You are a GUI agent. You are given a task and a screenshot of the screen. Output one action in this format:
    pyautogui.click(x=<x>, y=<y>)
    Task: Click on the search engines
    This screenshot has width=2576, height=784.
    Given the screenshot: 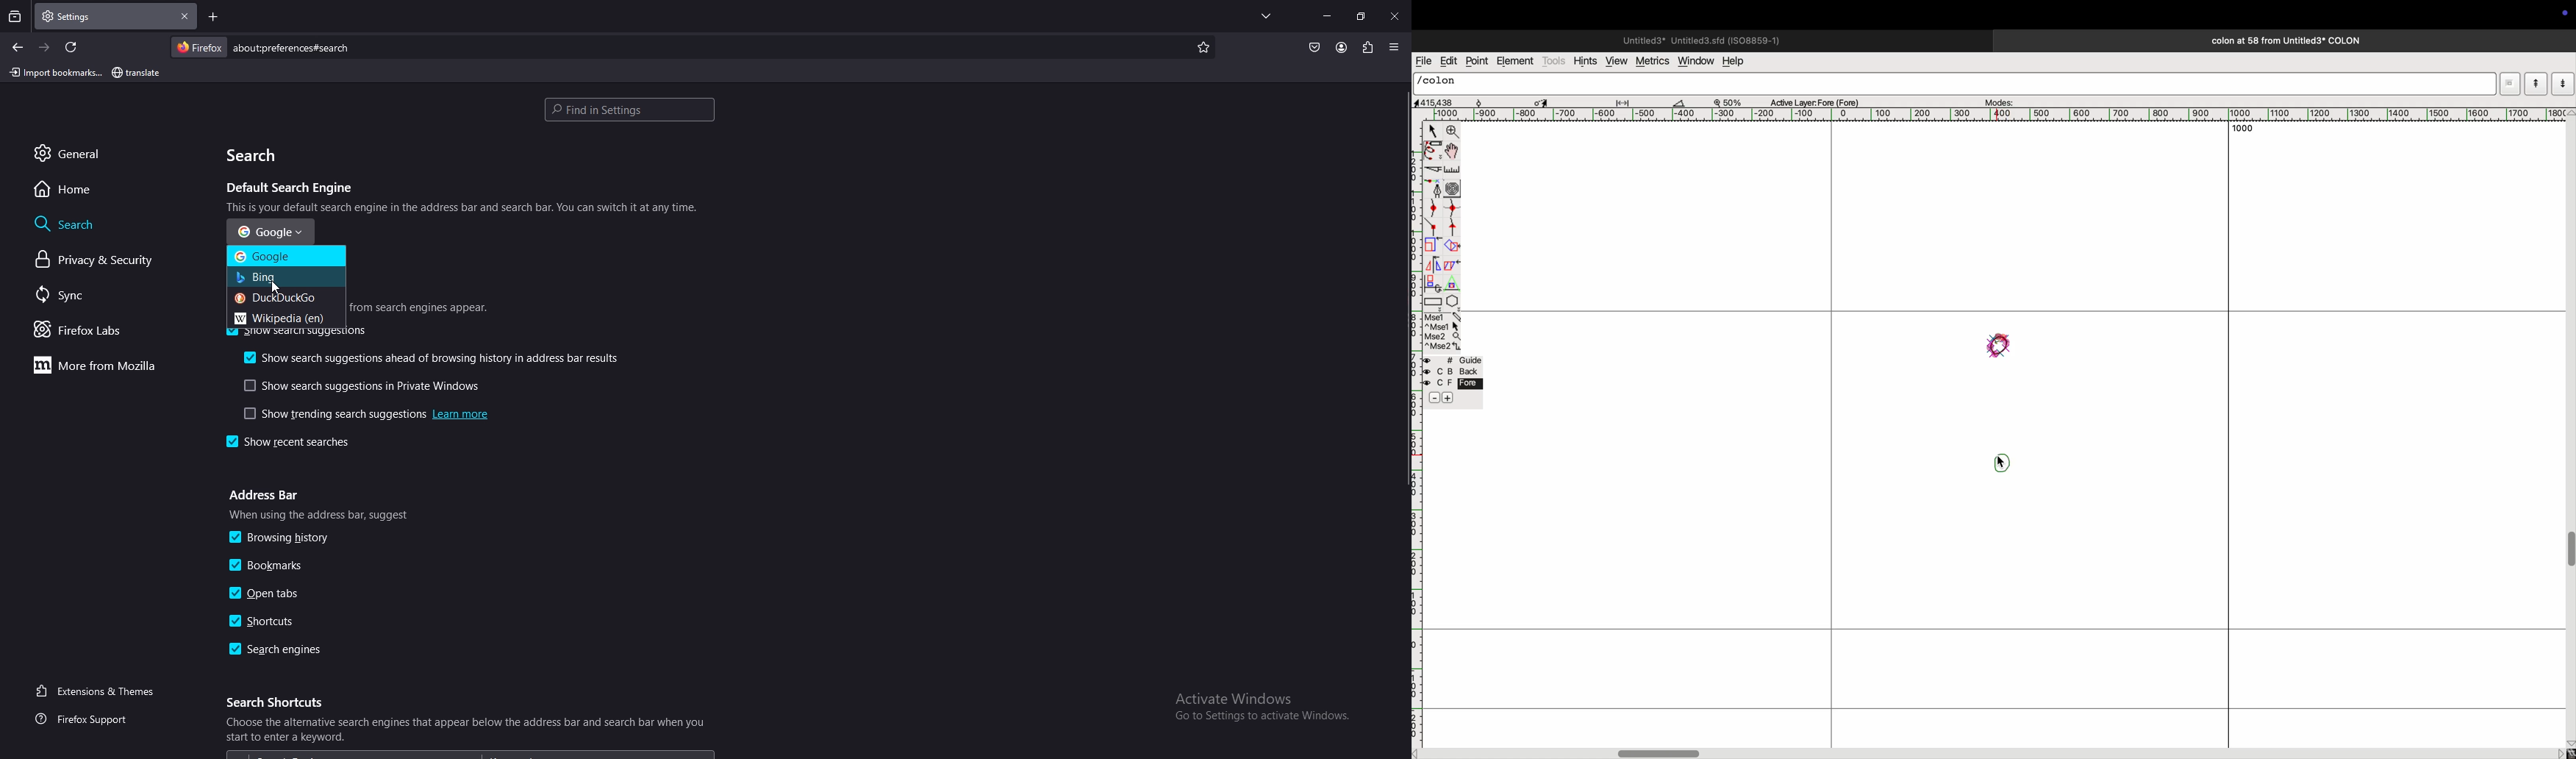 What is the action you would take?
    pyautogui.click(x=279, y=650)
    